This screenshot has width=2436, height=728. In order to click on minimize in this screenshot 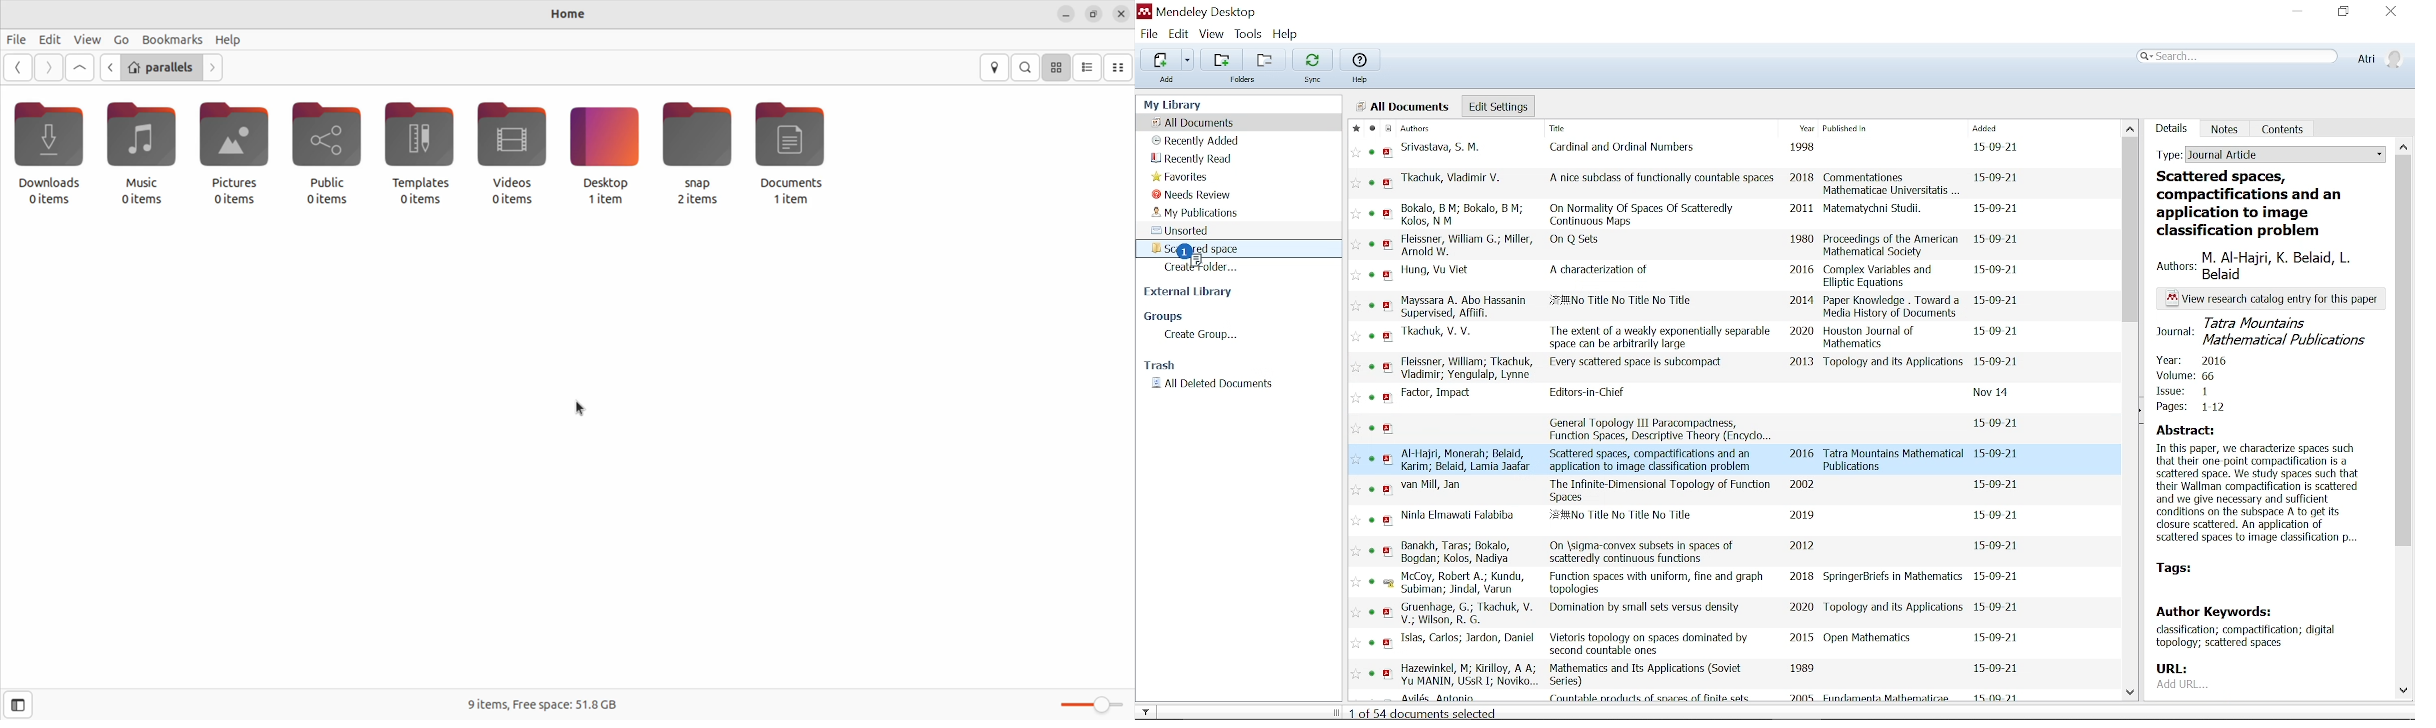, I will do `click(1066, 13)`.